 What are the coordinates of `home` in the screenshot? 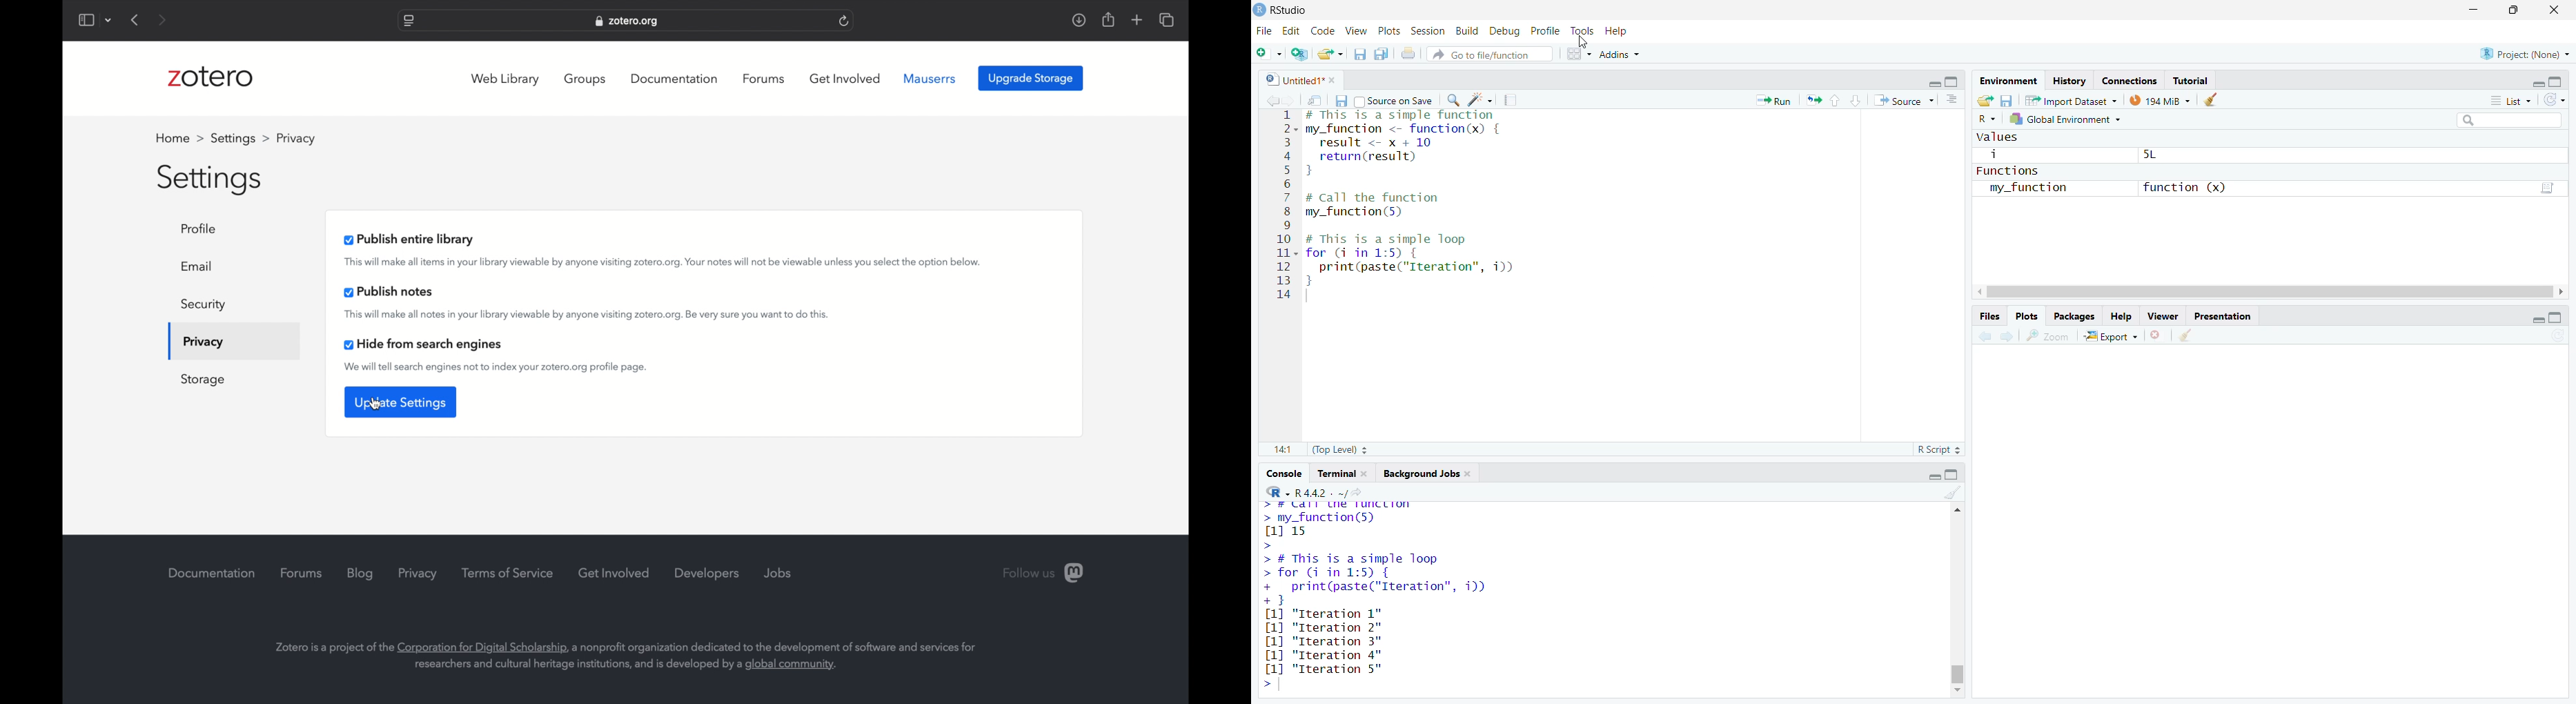 It's located at (180, 138).